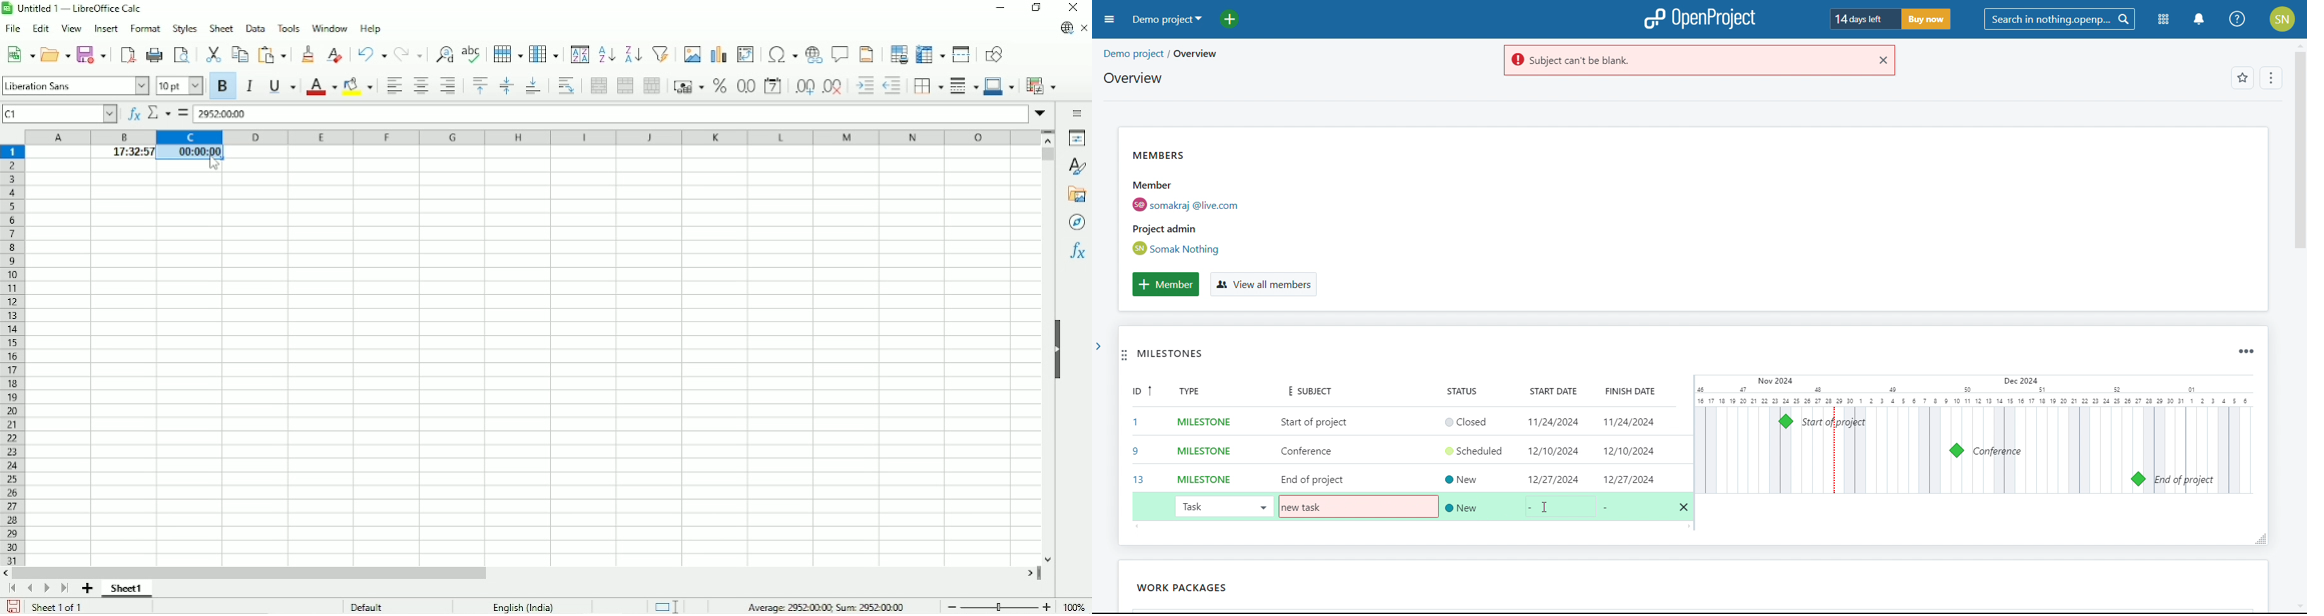 This screenshot has height=616, width=2324. What do you see at coordinates (634, 53) in the screenshot?
I see `Sort descending` at bounding box center [634, 53].